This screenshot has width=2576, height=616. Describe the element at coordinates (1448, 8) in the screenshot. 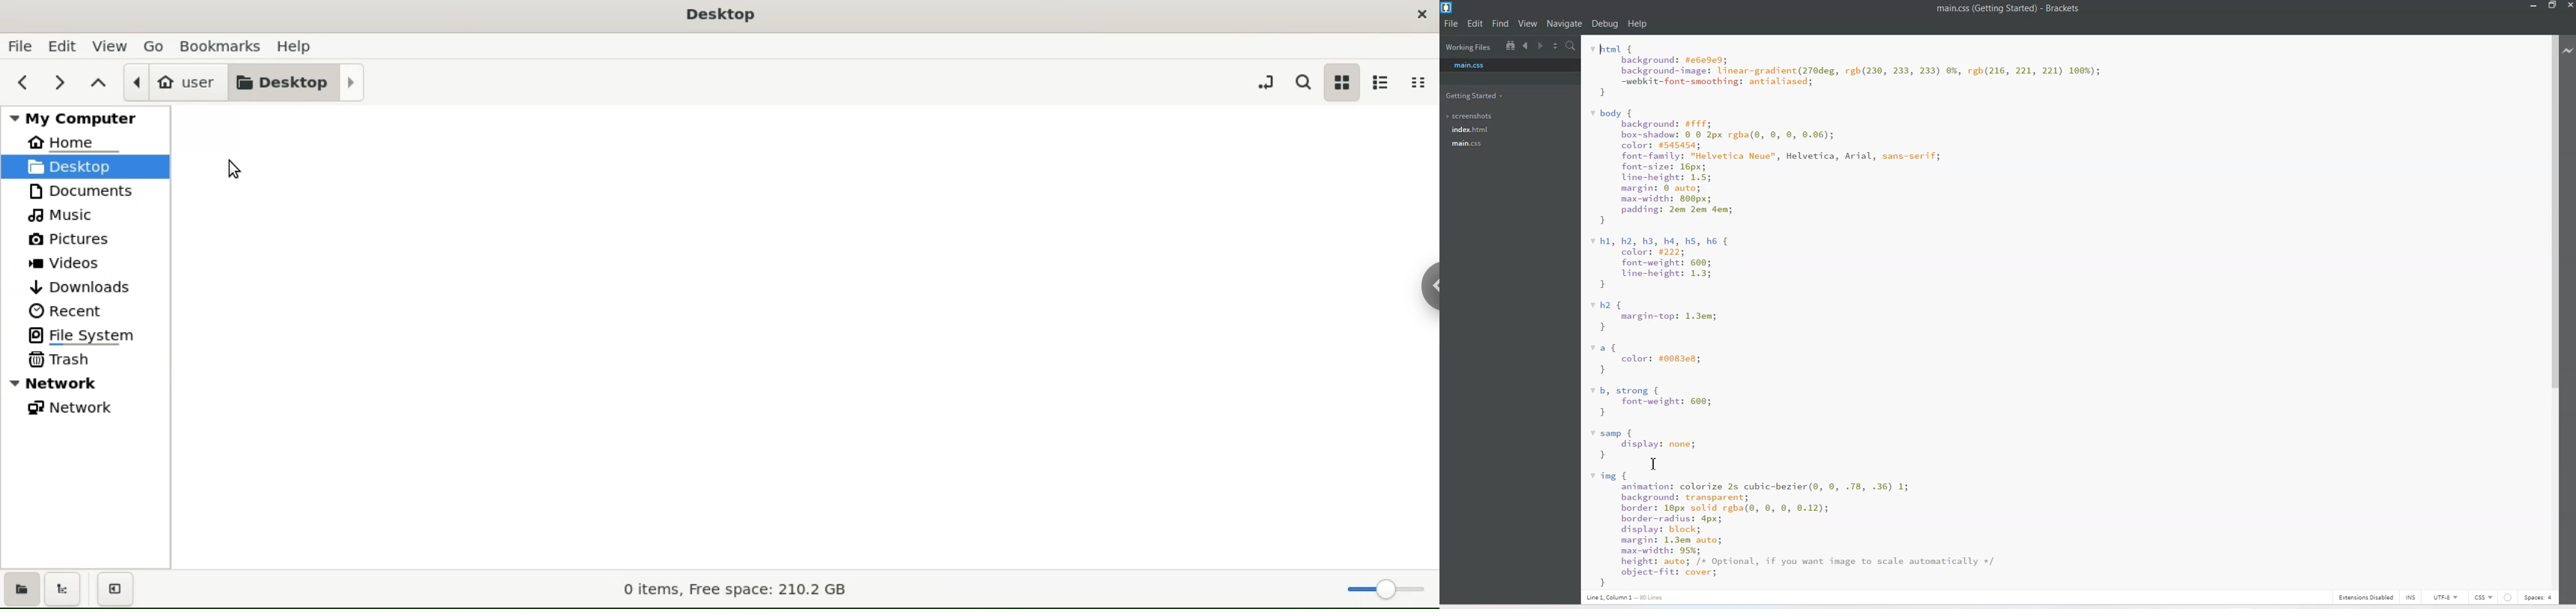

I see `Logo` at that location.